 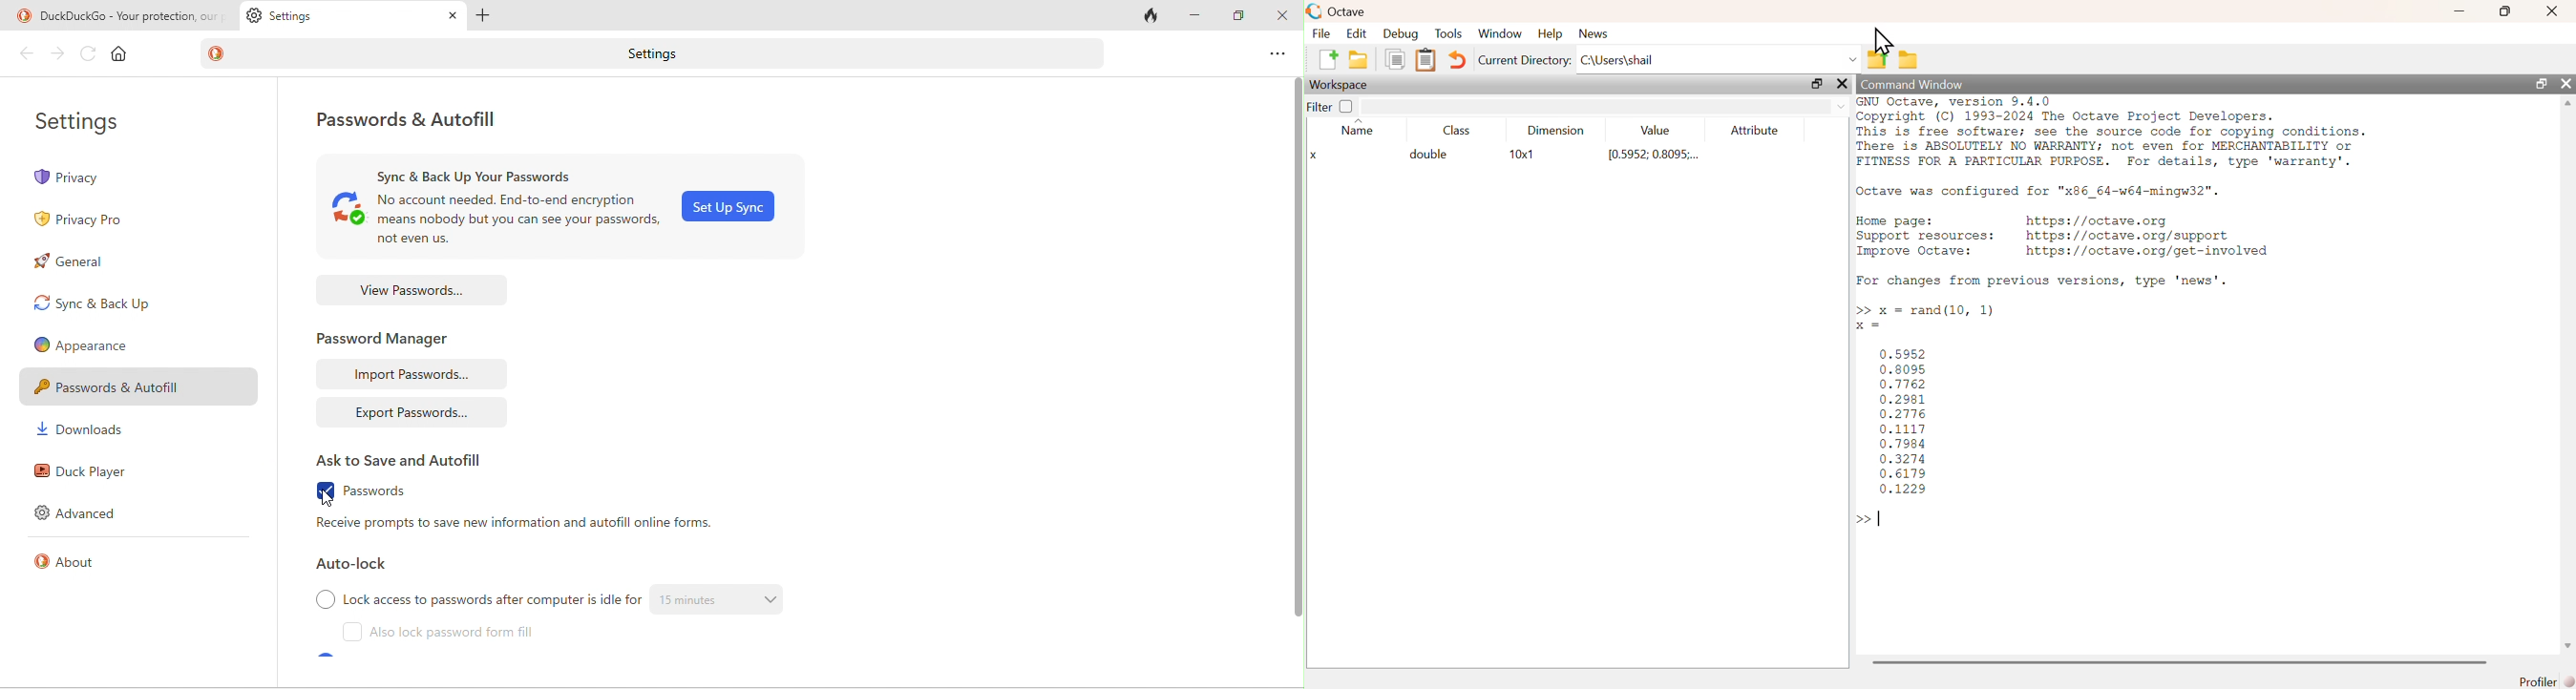 What do you see at coordinates (1653, 156) in the screenshot?
I see `[0.5952; 0.8095...` at bounding box center [1653, 156].